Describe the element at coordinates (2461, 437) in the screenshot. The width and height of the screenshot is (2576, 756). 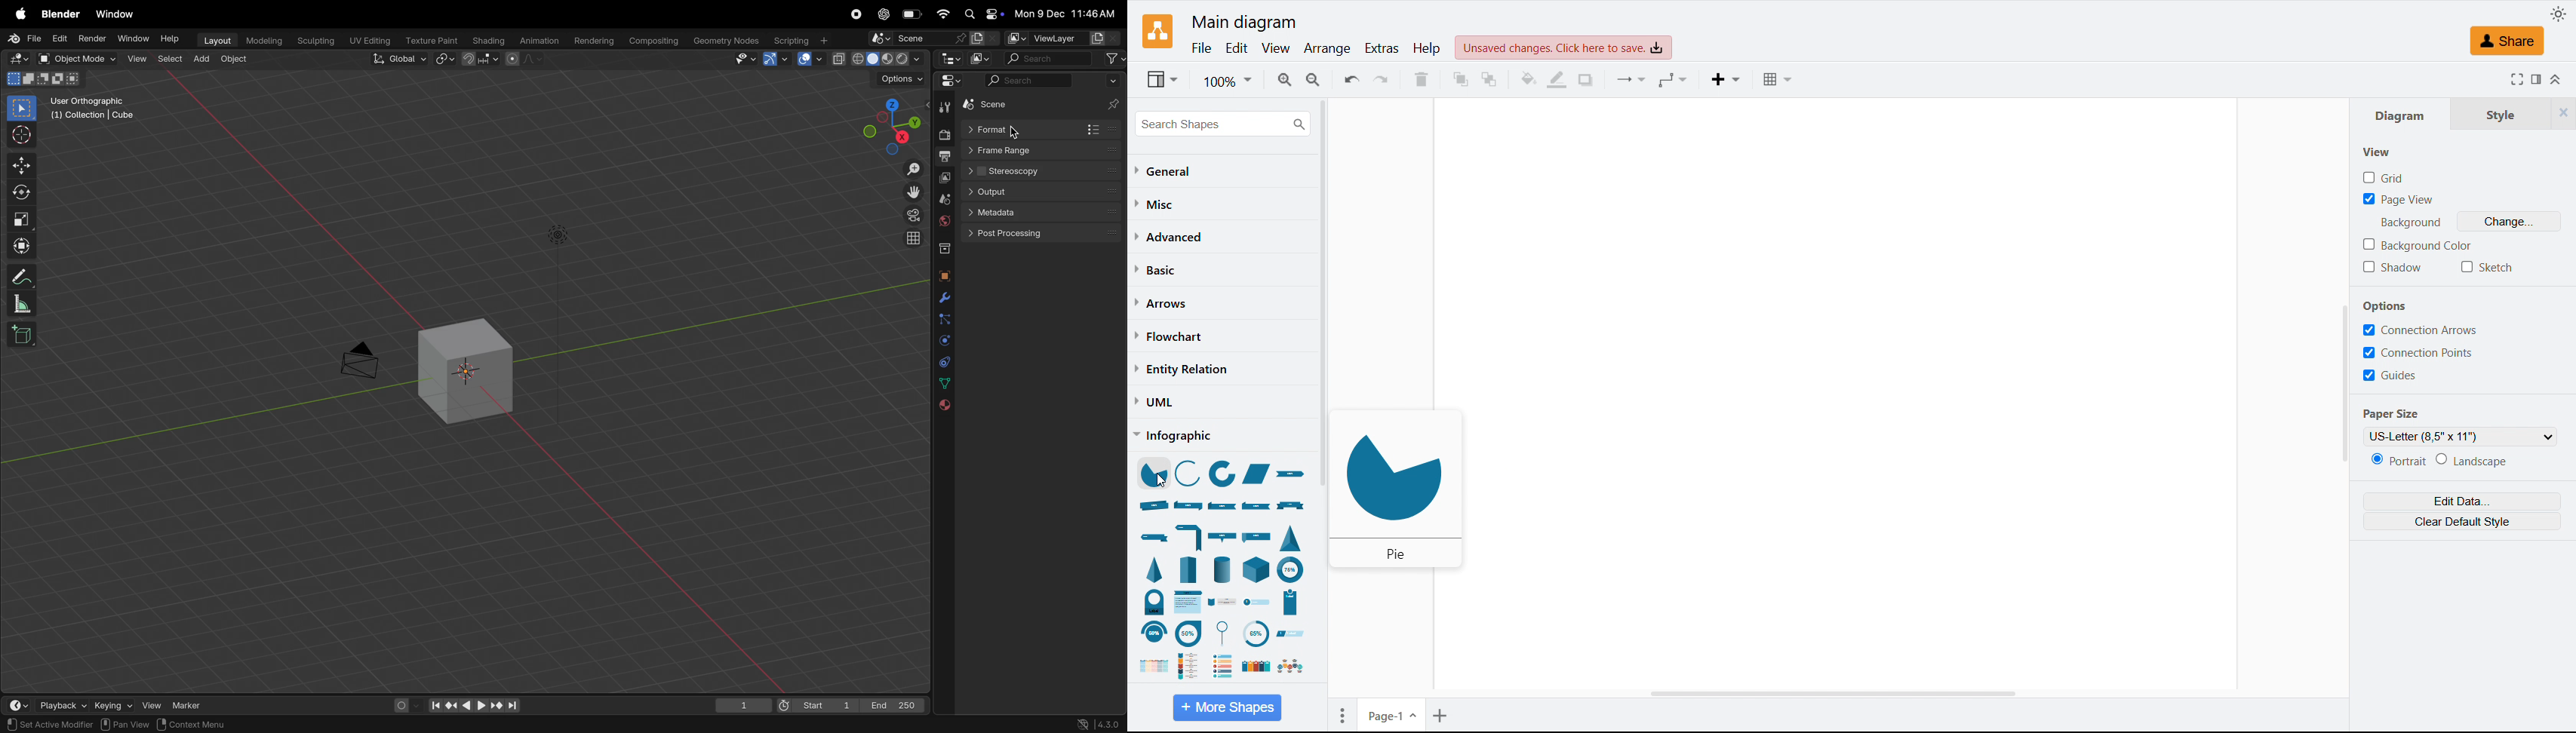
I see `US letter (8.5''x11'')` at that location.